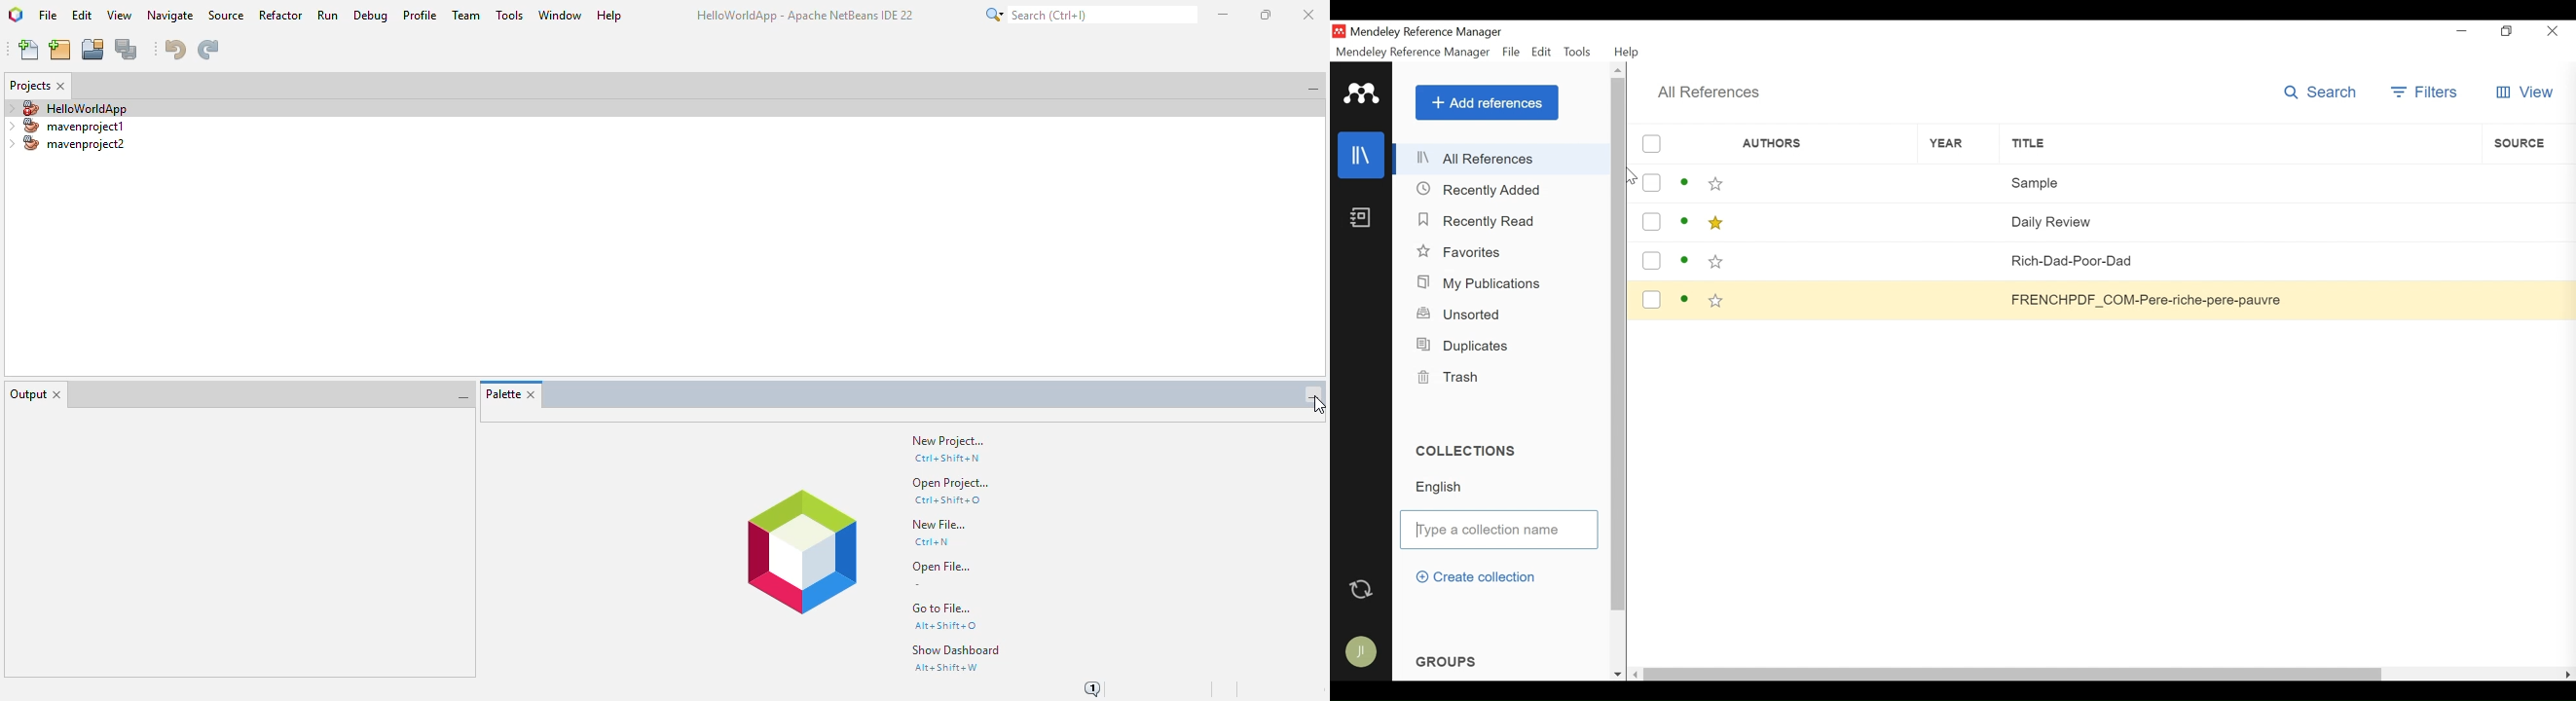 The image size is (2576, 728). Describe the element at coordinates (2239, 220) in the screenshot. I see `Daily Review` at that location.